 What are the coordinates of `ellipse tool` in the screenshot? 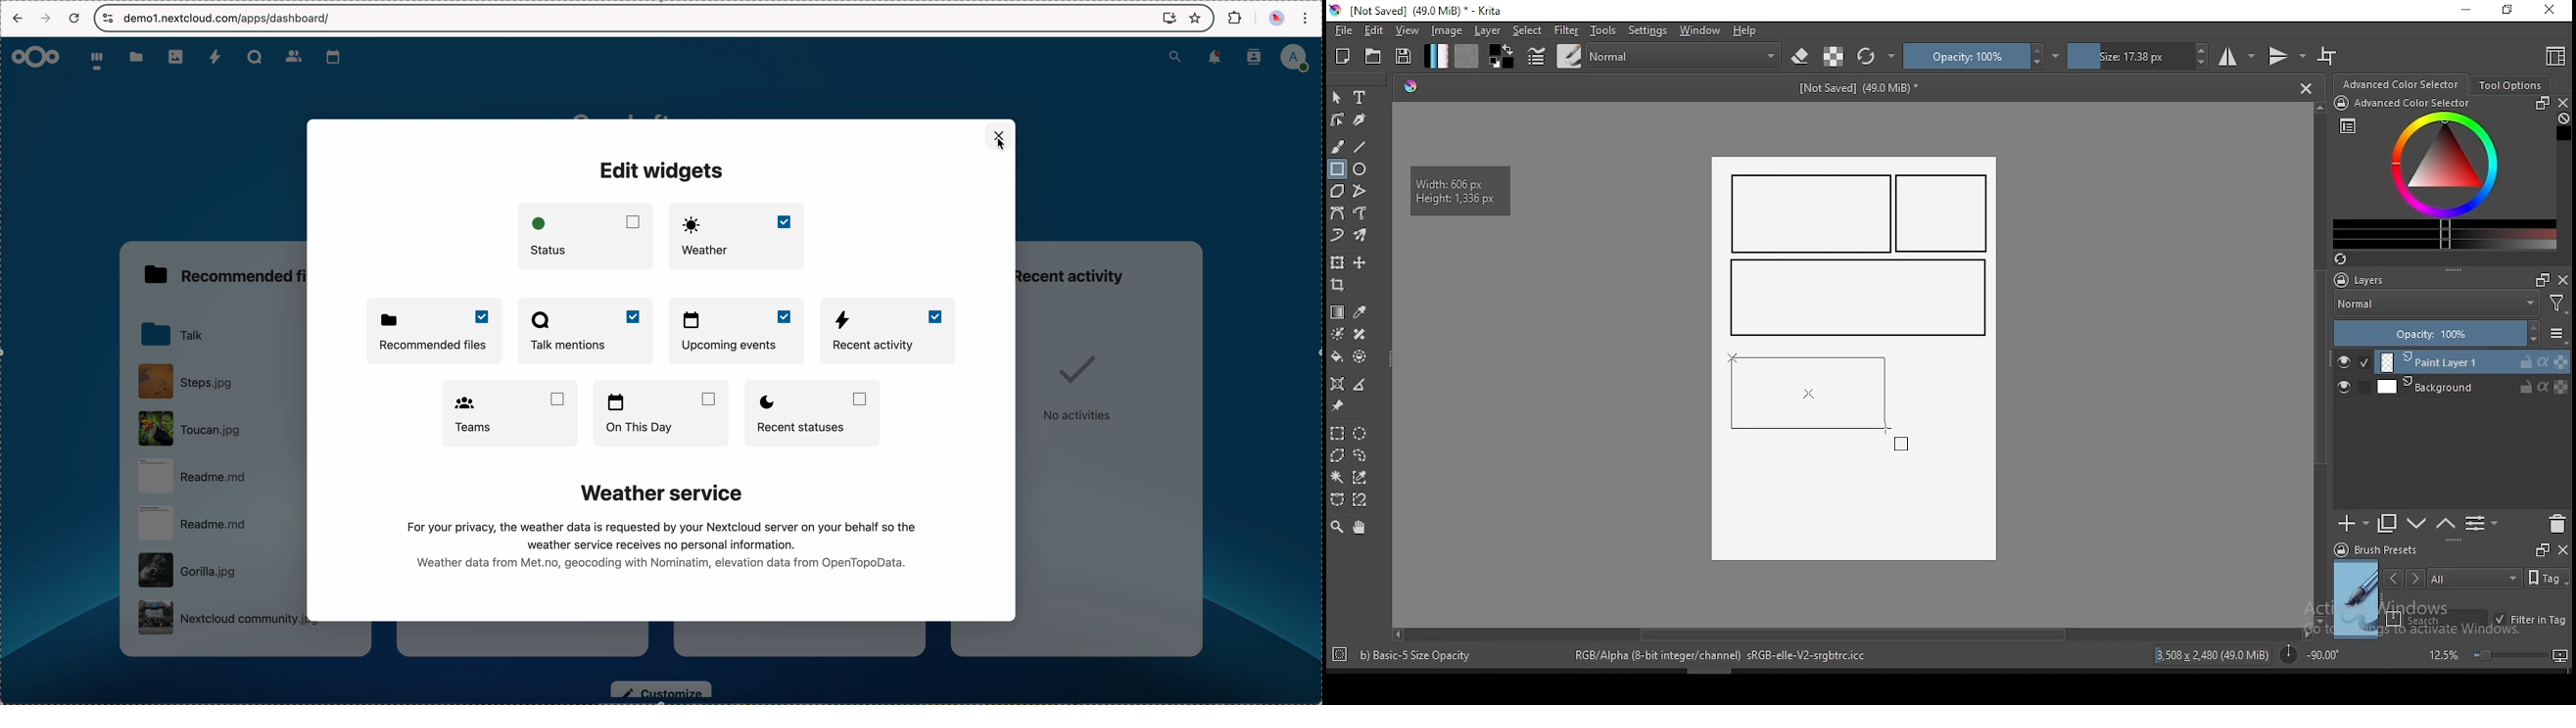 It's located at (1360, 167).